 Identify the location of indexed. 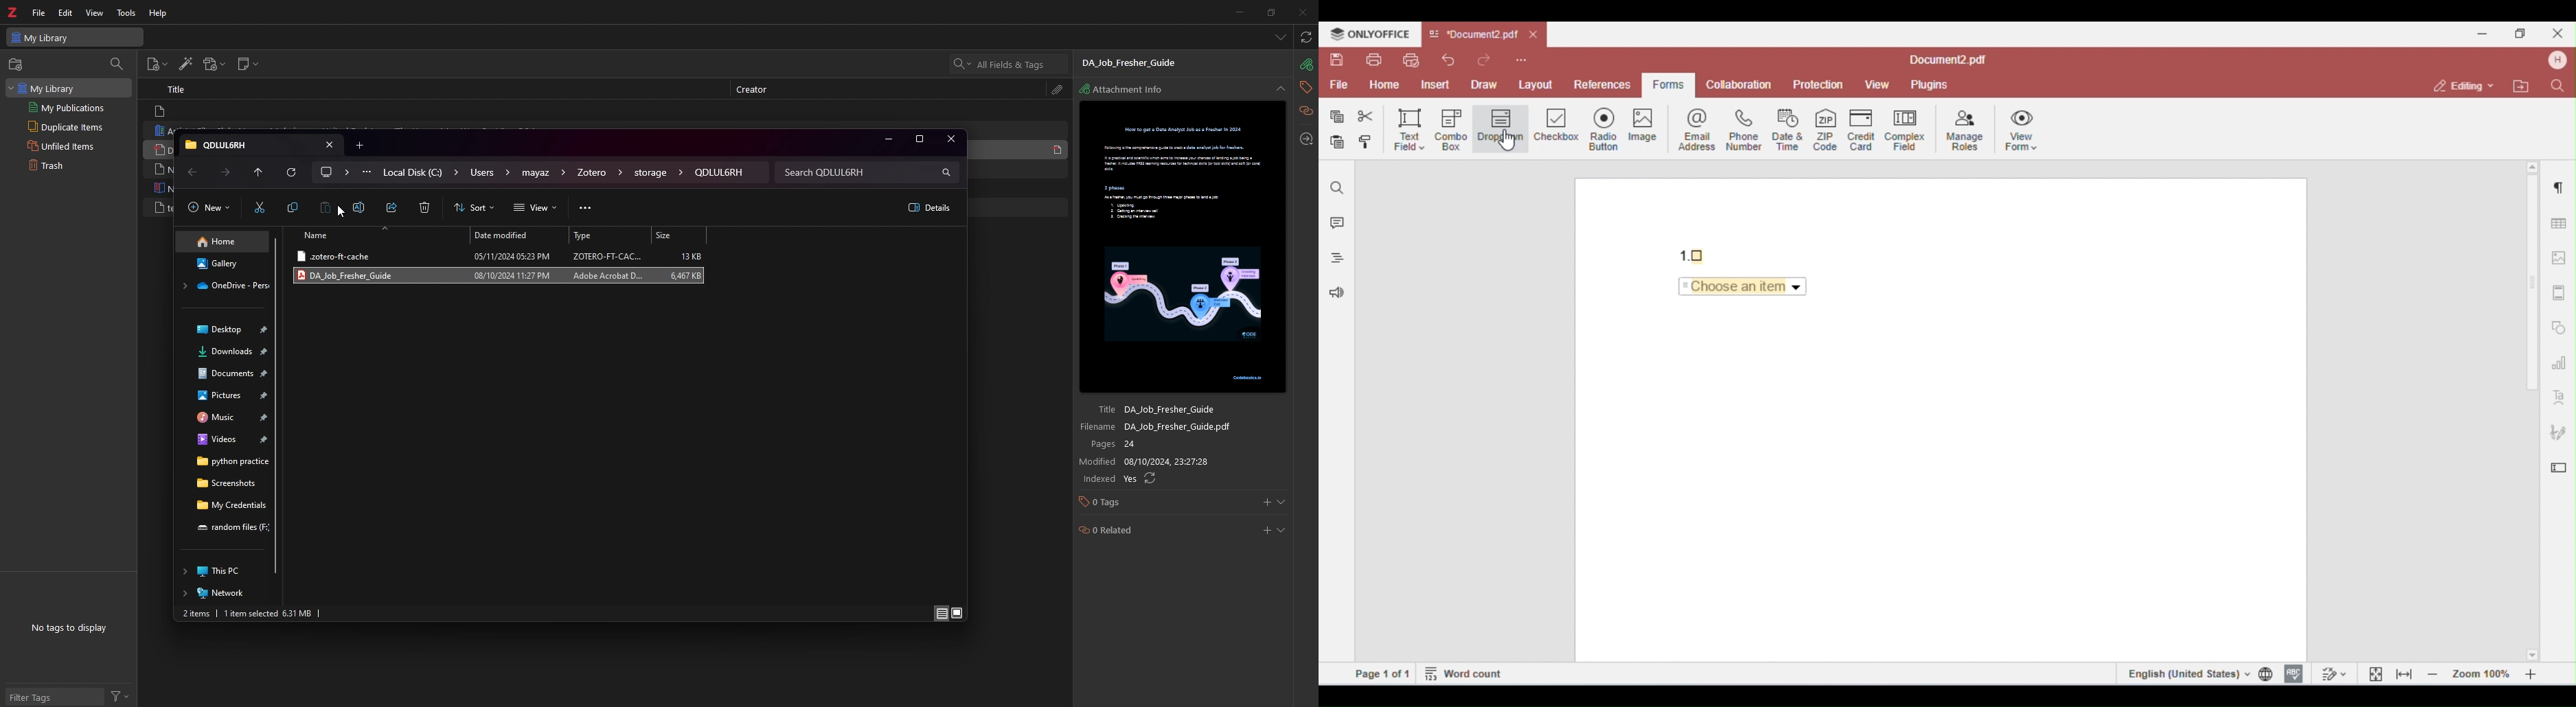
(1172, 479).